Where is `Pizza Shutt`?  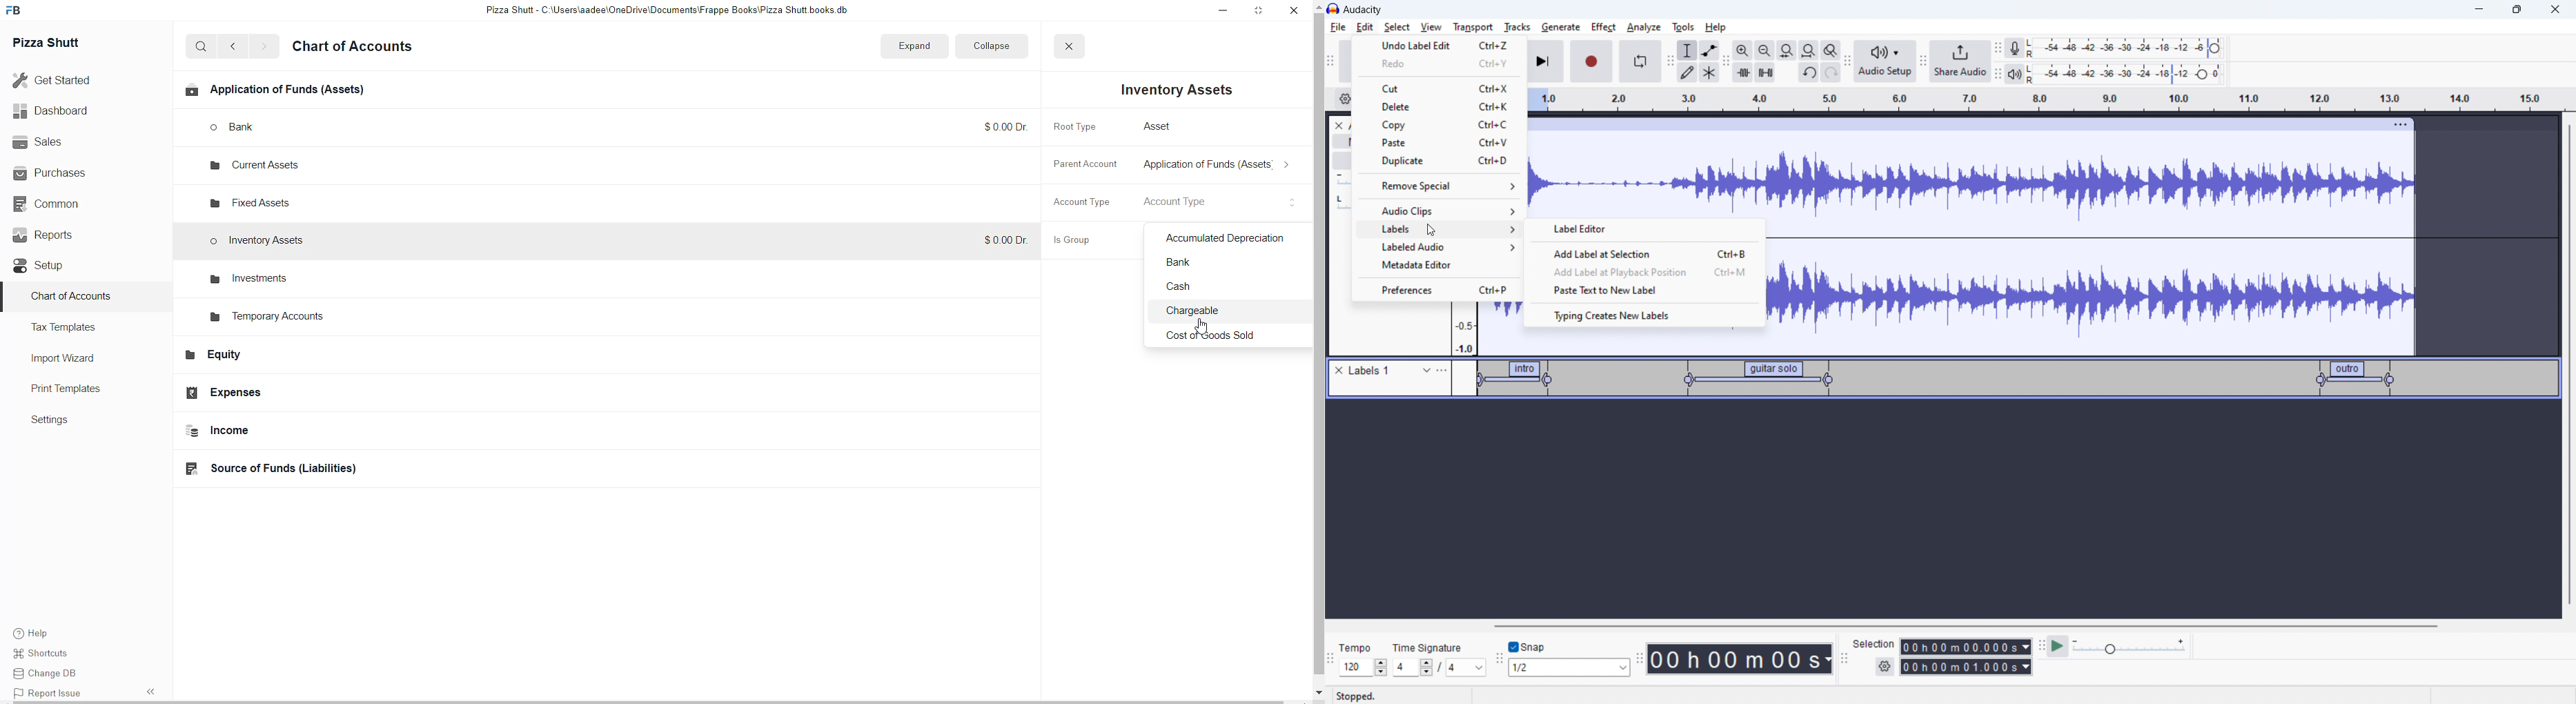 Pizza Shutt is located at coordinates (64, 45).